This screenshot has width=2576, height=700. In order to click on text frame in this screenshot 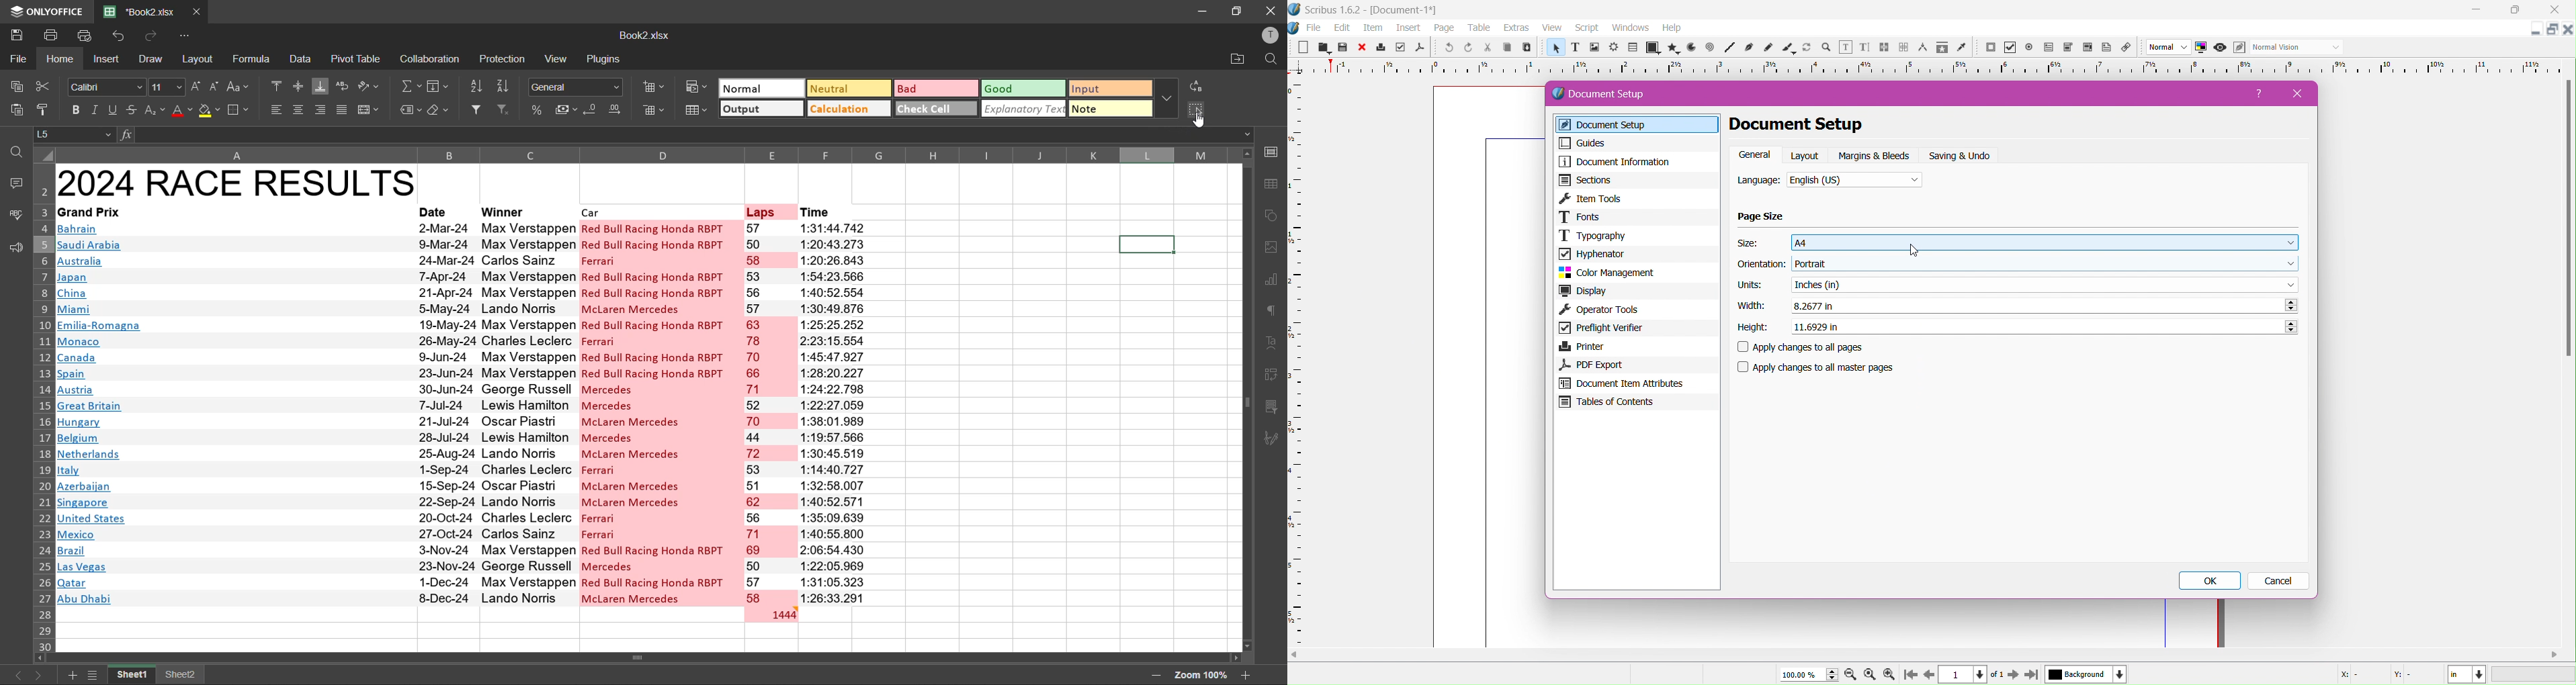, I will do `click(1574, 49)`.